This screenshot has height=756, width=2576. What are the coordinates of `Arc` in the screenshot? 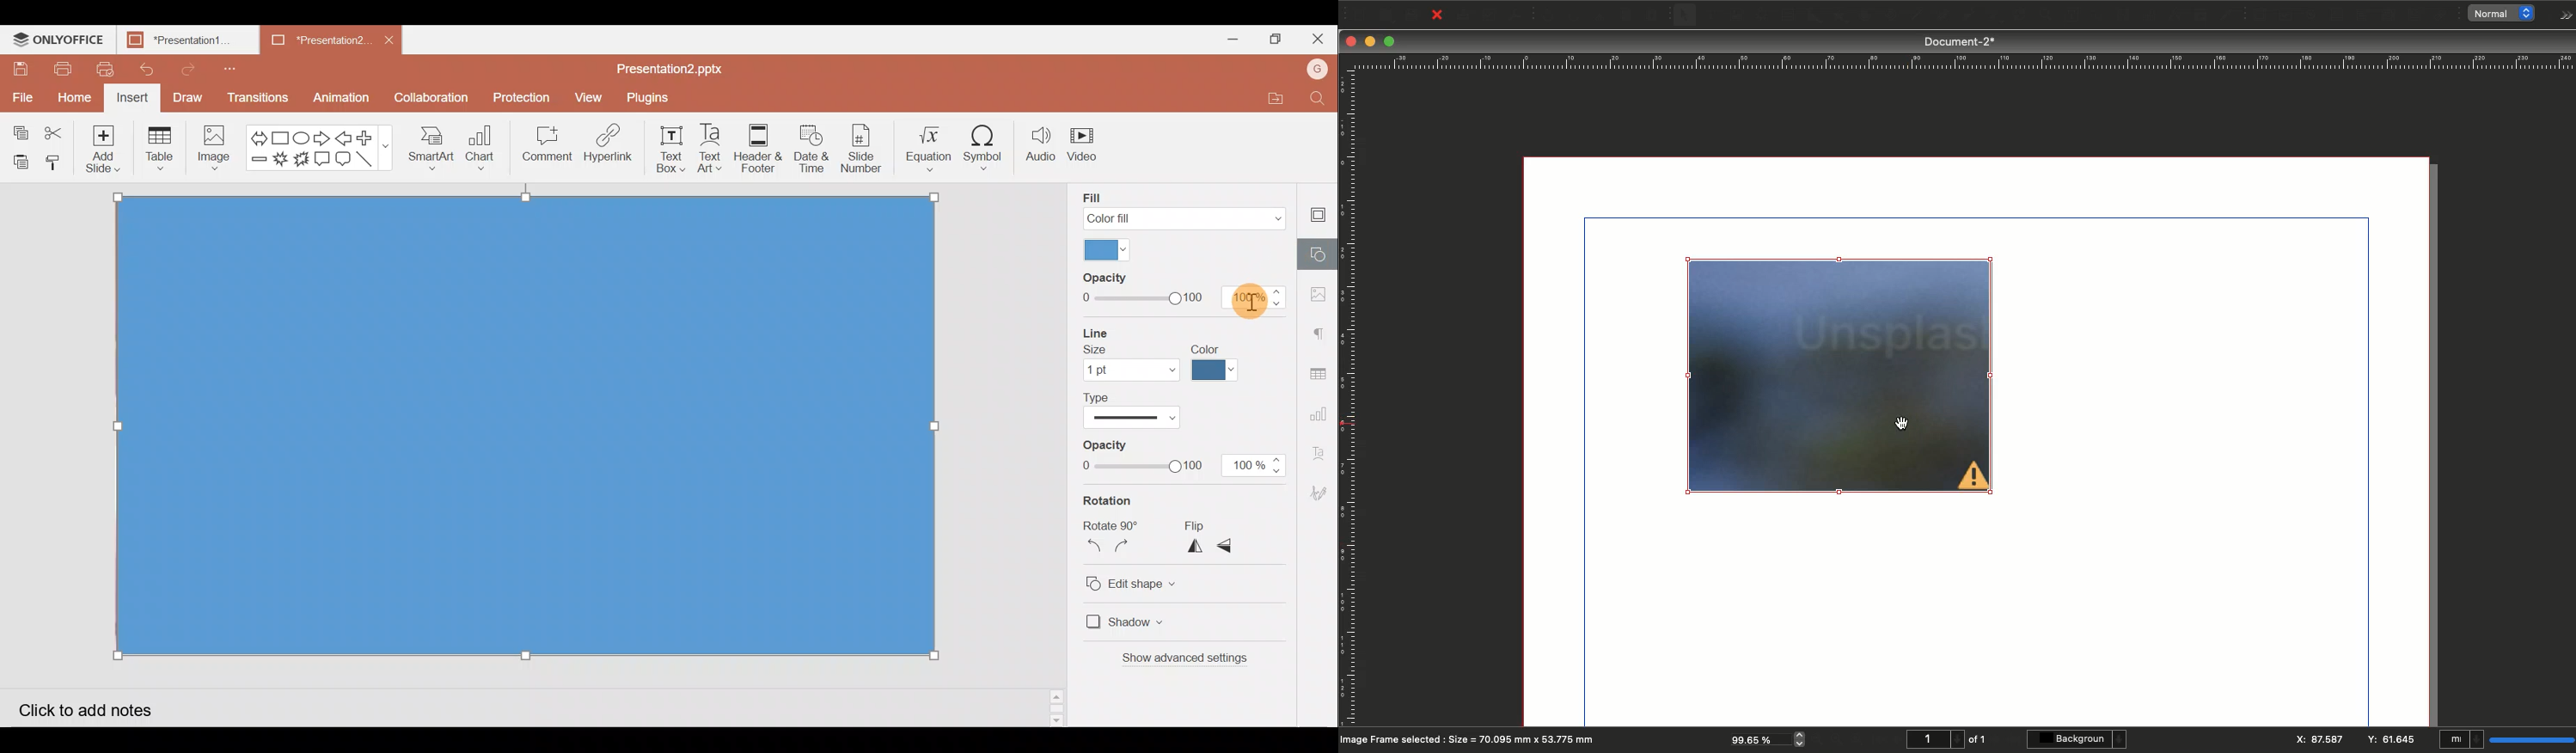 It's located at (1864, 16).